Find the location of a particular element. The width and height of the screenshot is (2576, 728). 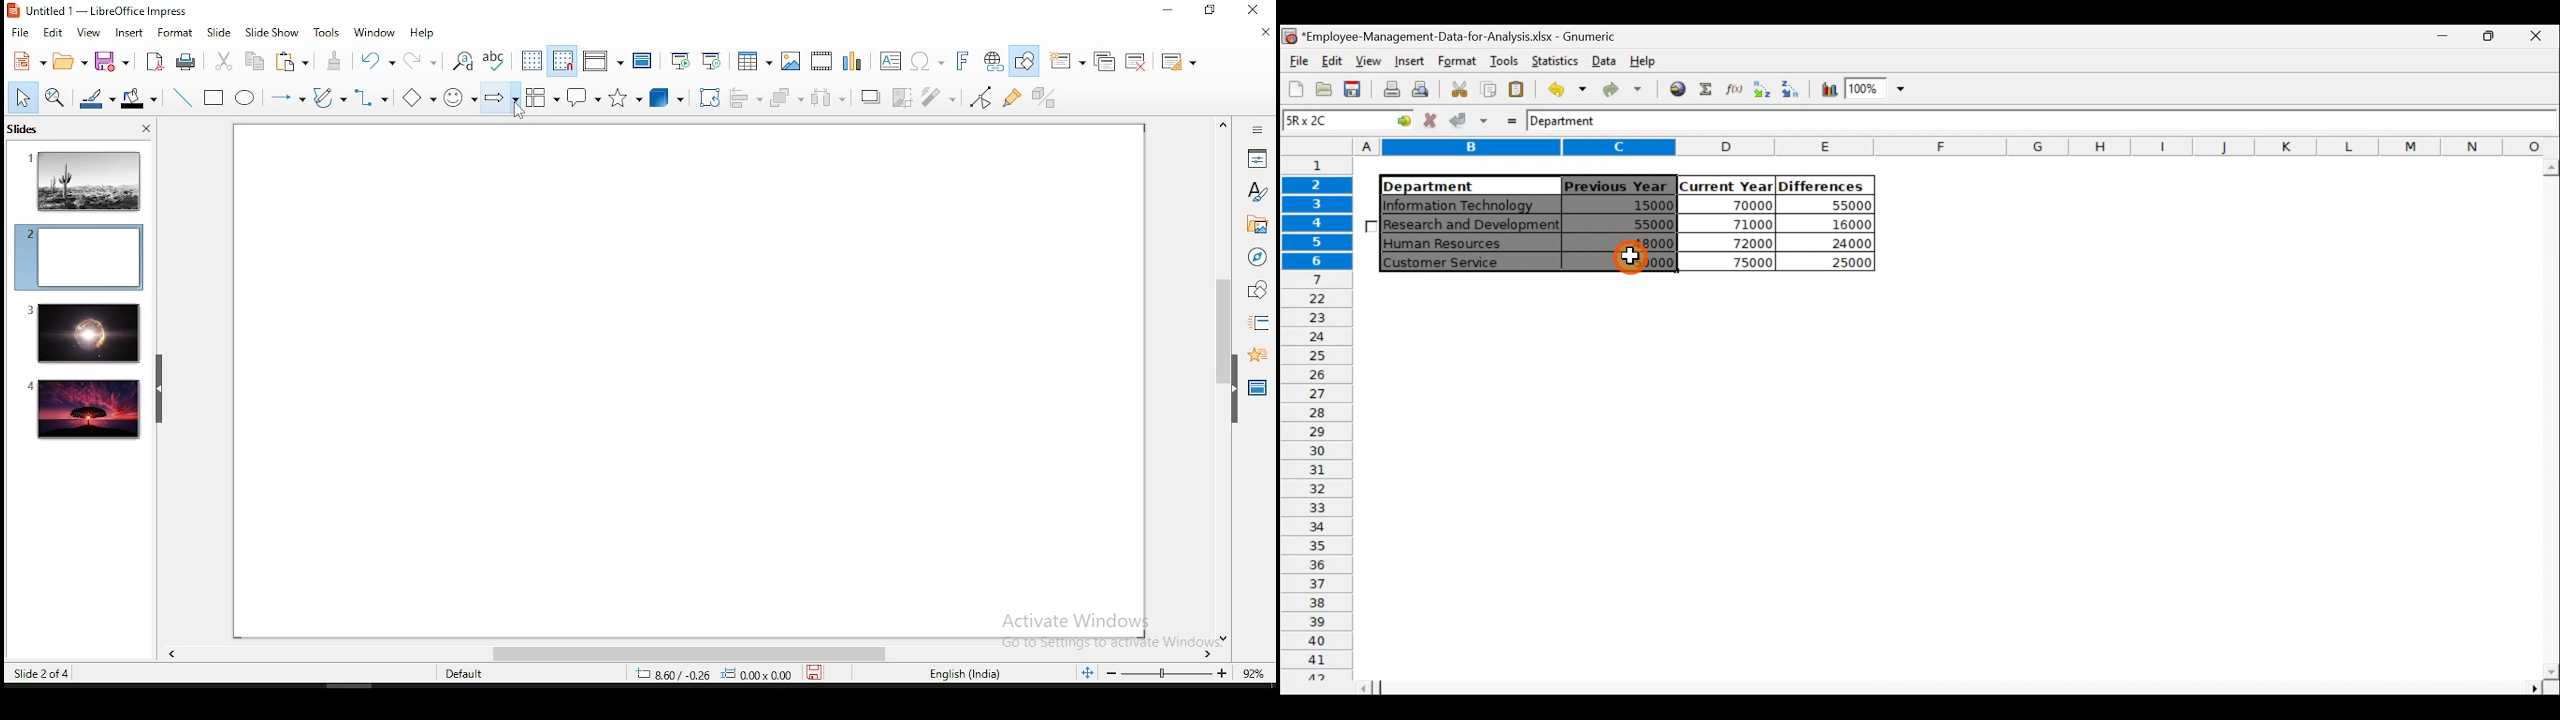

crop tool is located at coordinates (710, 98).